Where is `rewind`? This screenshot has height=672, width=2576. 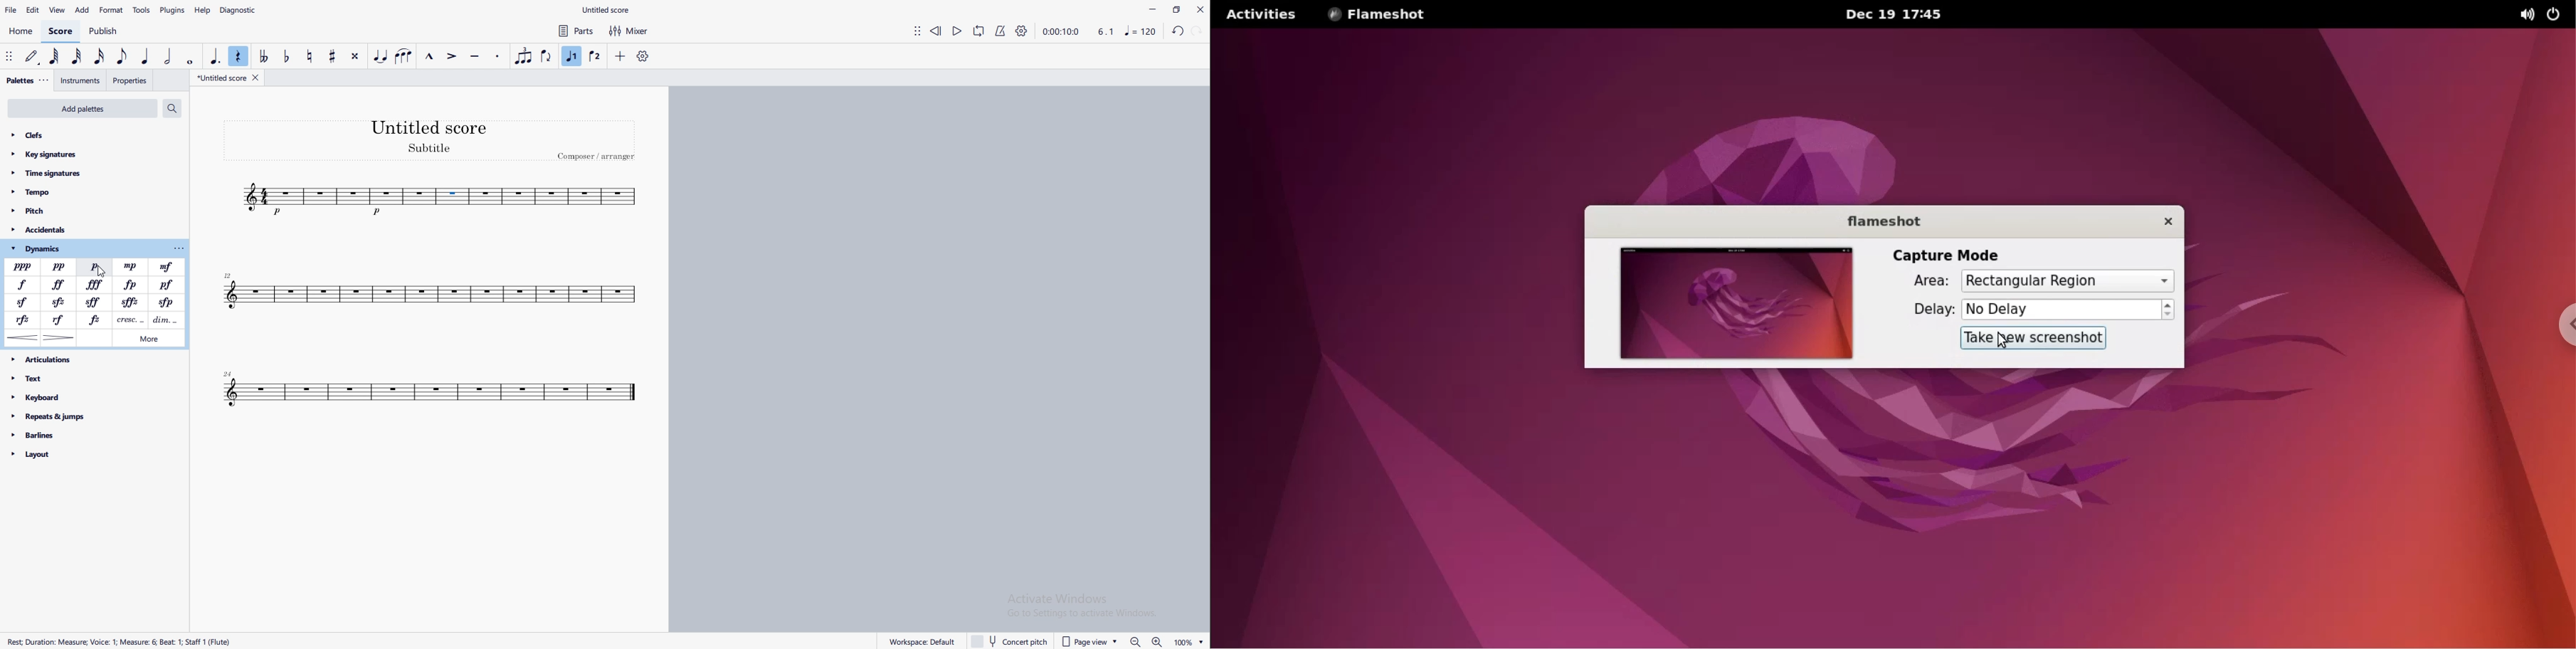
rewind is located at coordinates (936, 30).